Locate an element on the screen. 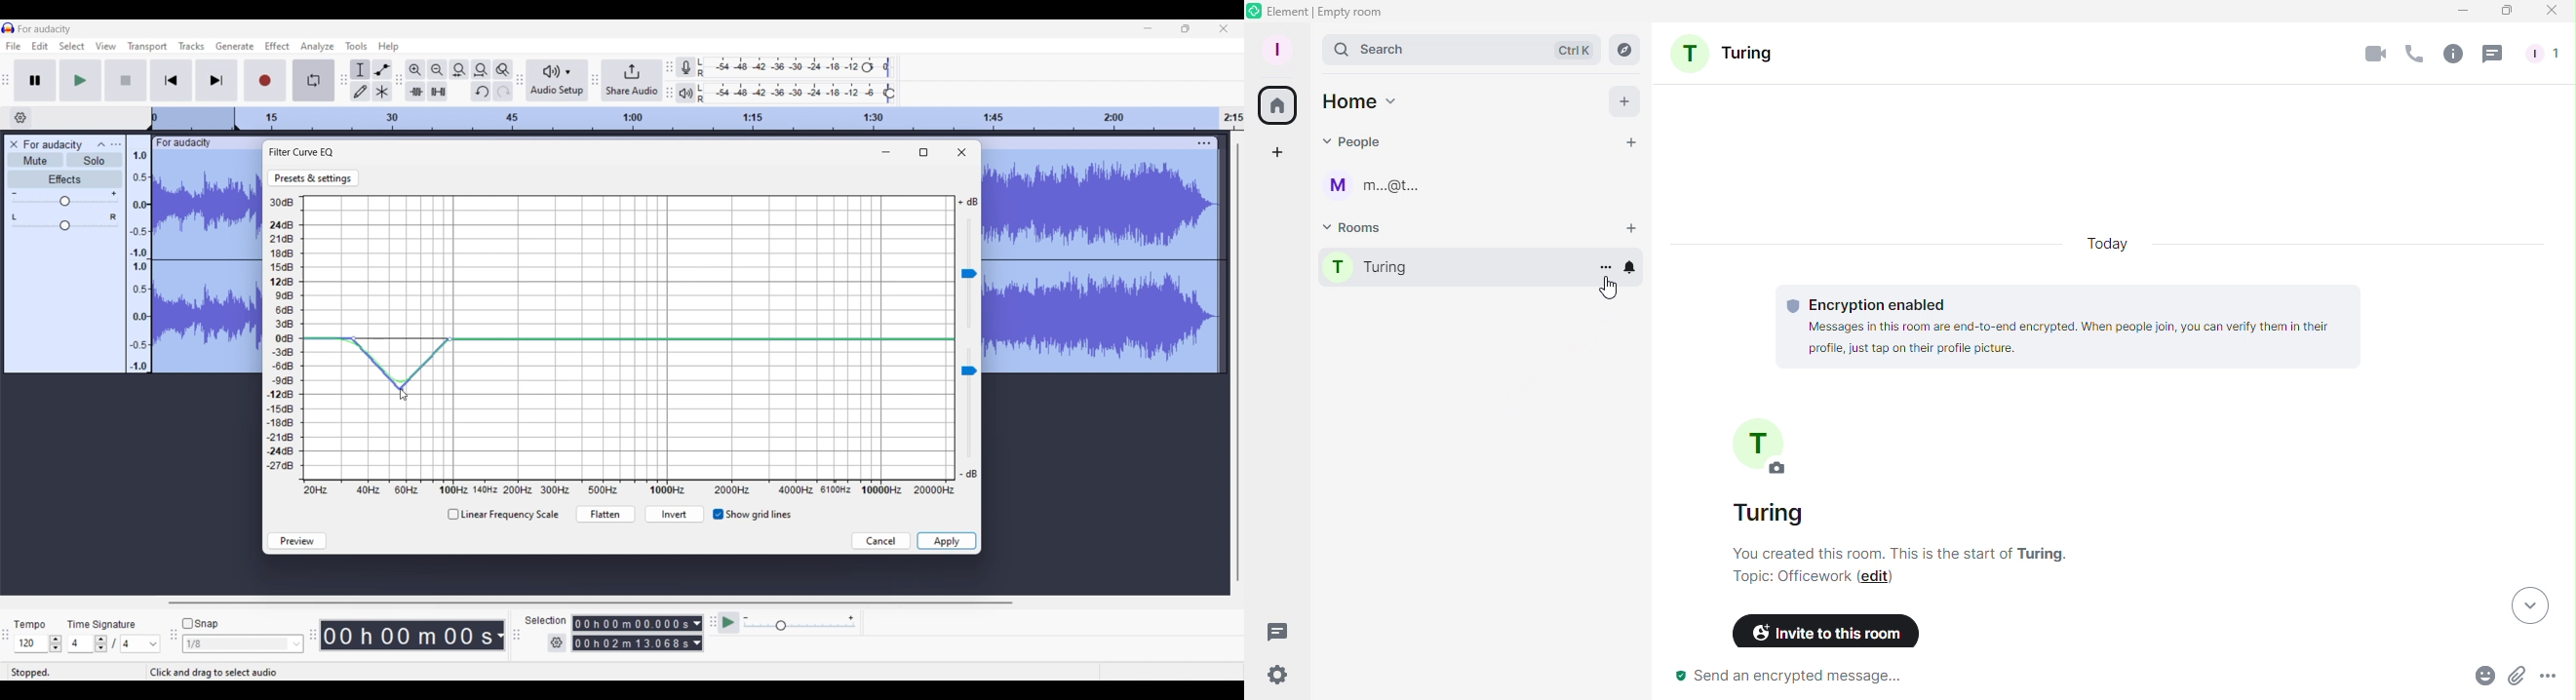 This screenshot has width=2576, height=700. Max. playback speed is located at coordinates (851, 618).